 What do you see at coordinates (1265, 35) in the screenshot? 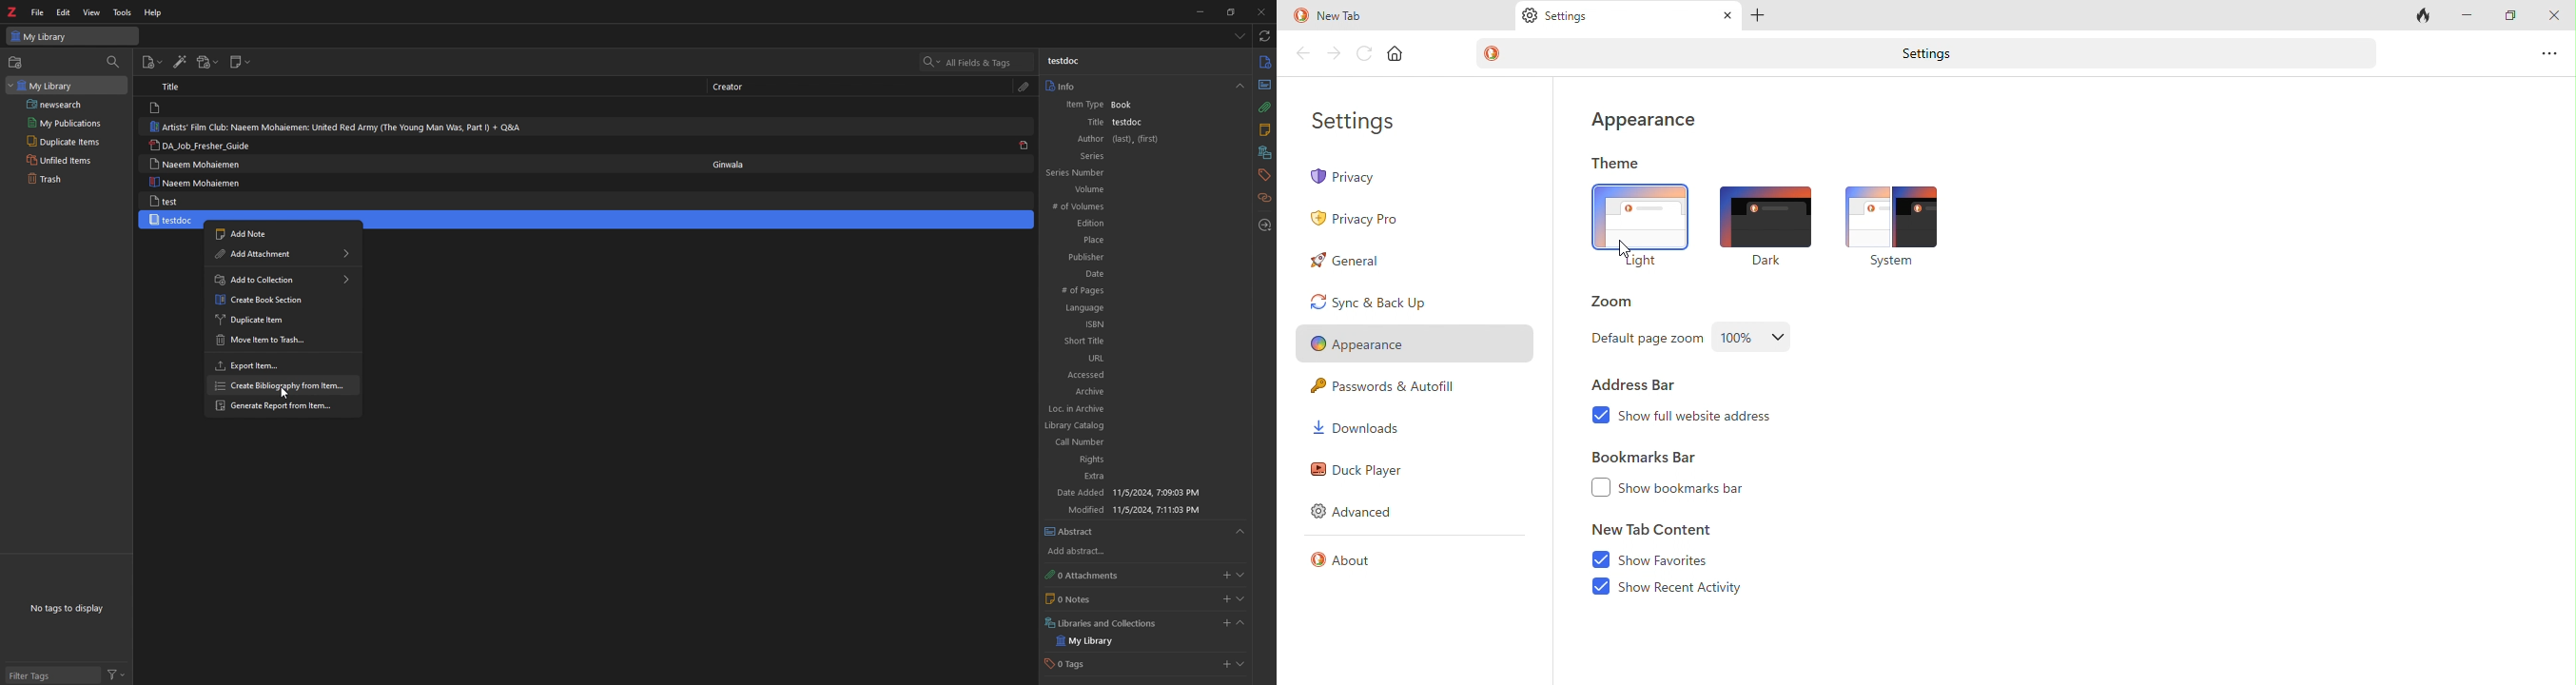
I see `sync with zotero.org` at bounding box center [1265, 35].